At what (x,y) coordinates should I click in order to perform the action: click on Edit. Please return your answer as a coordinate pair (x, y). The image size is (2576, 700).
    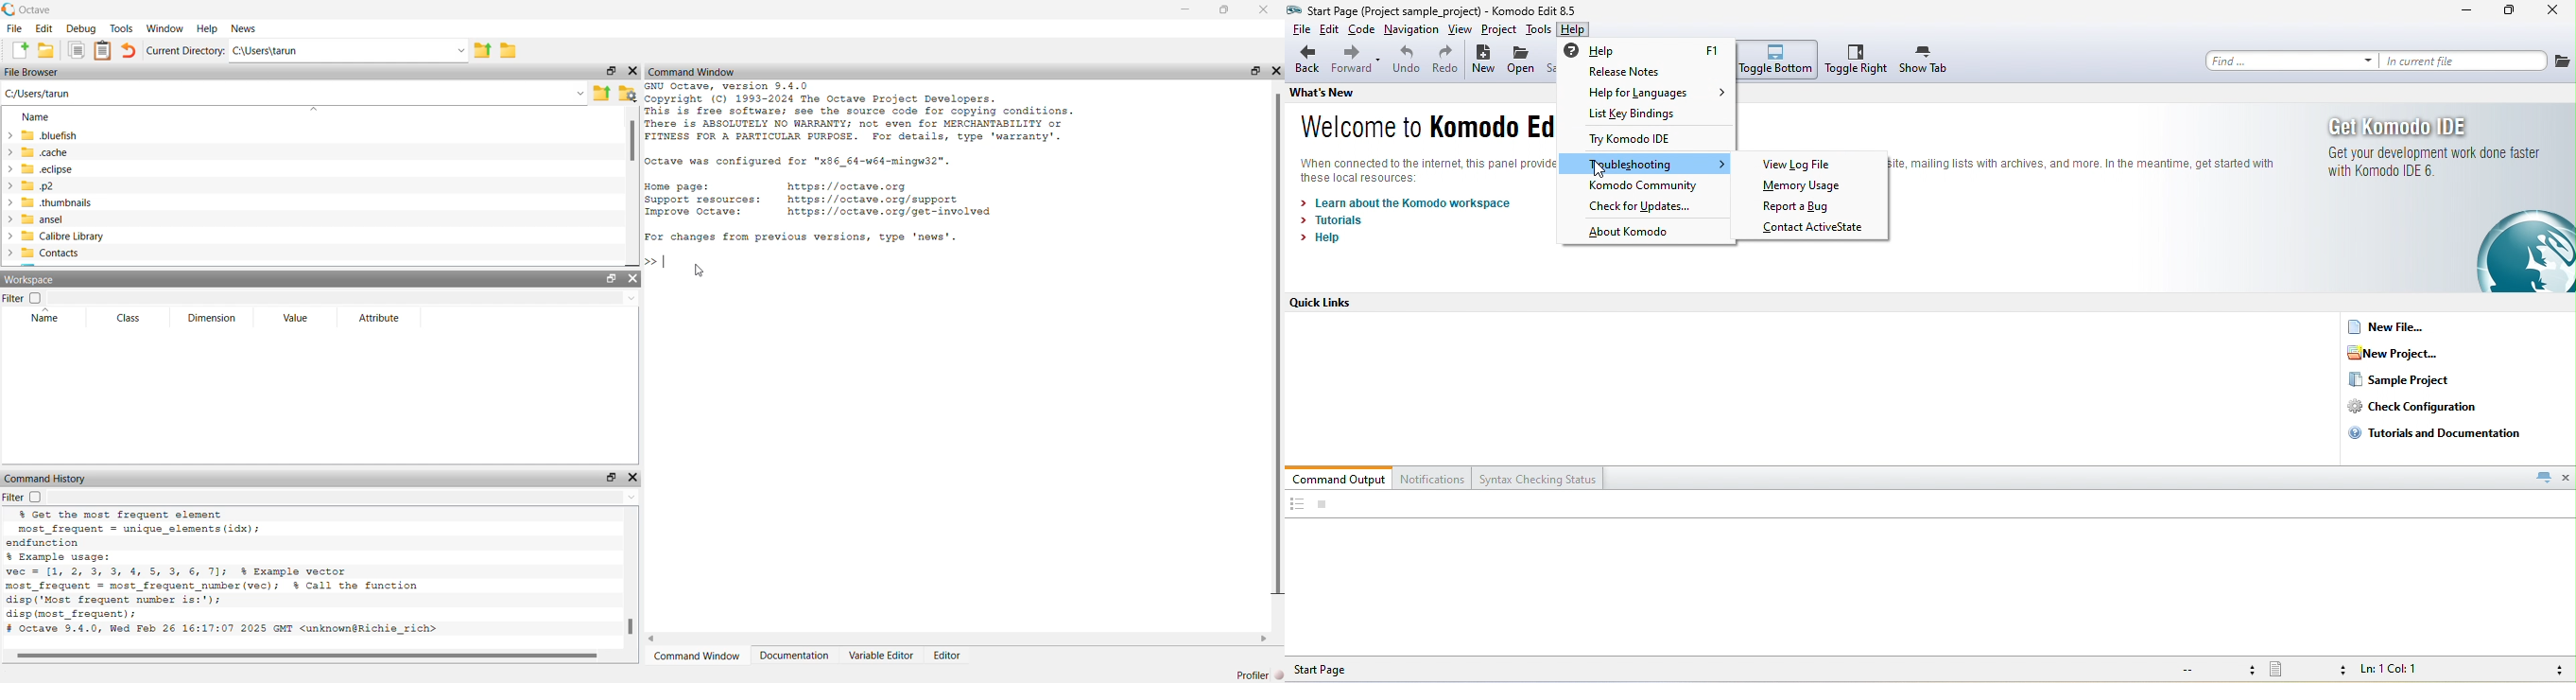
    Looking at the image, I should click on (45, 28).